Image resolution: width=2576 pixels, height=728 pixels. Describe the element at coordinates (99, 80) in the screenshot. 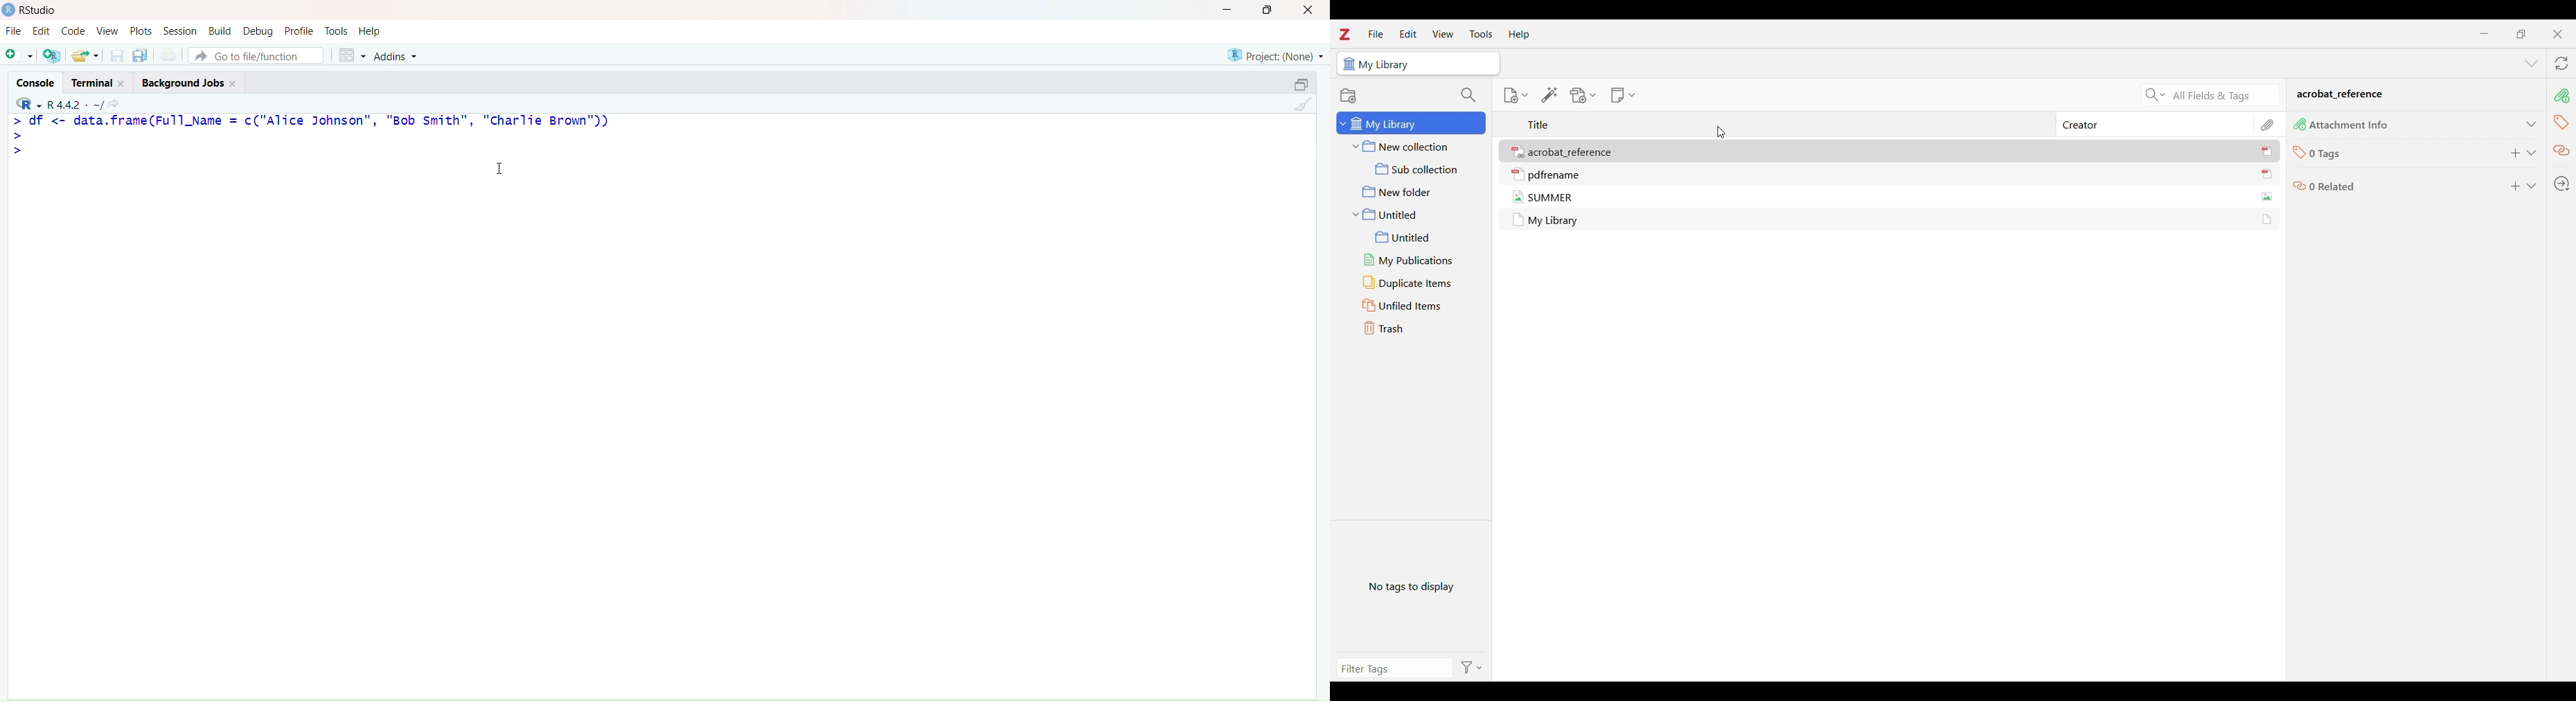

I see `Terminal` at that location.